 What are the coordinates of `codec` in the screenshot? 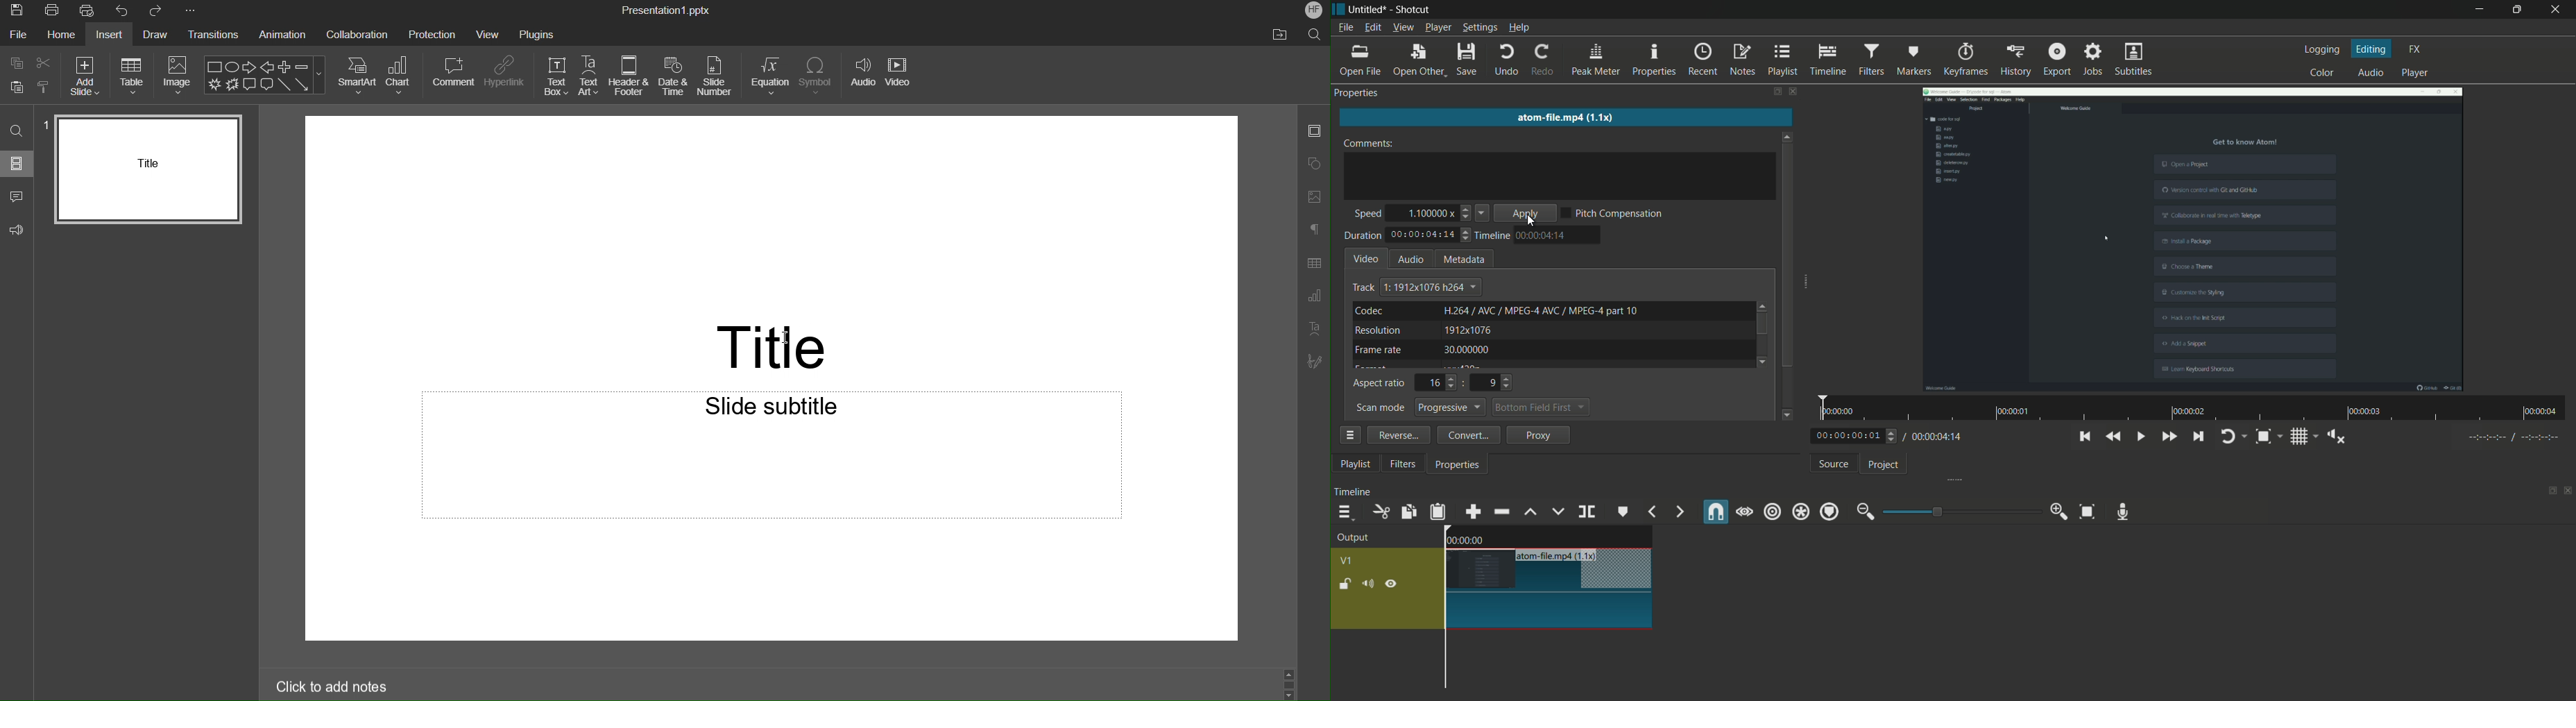 It's located at (1368, 310).